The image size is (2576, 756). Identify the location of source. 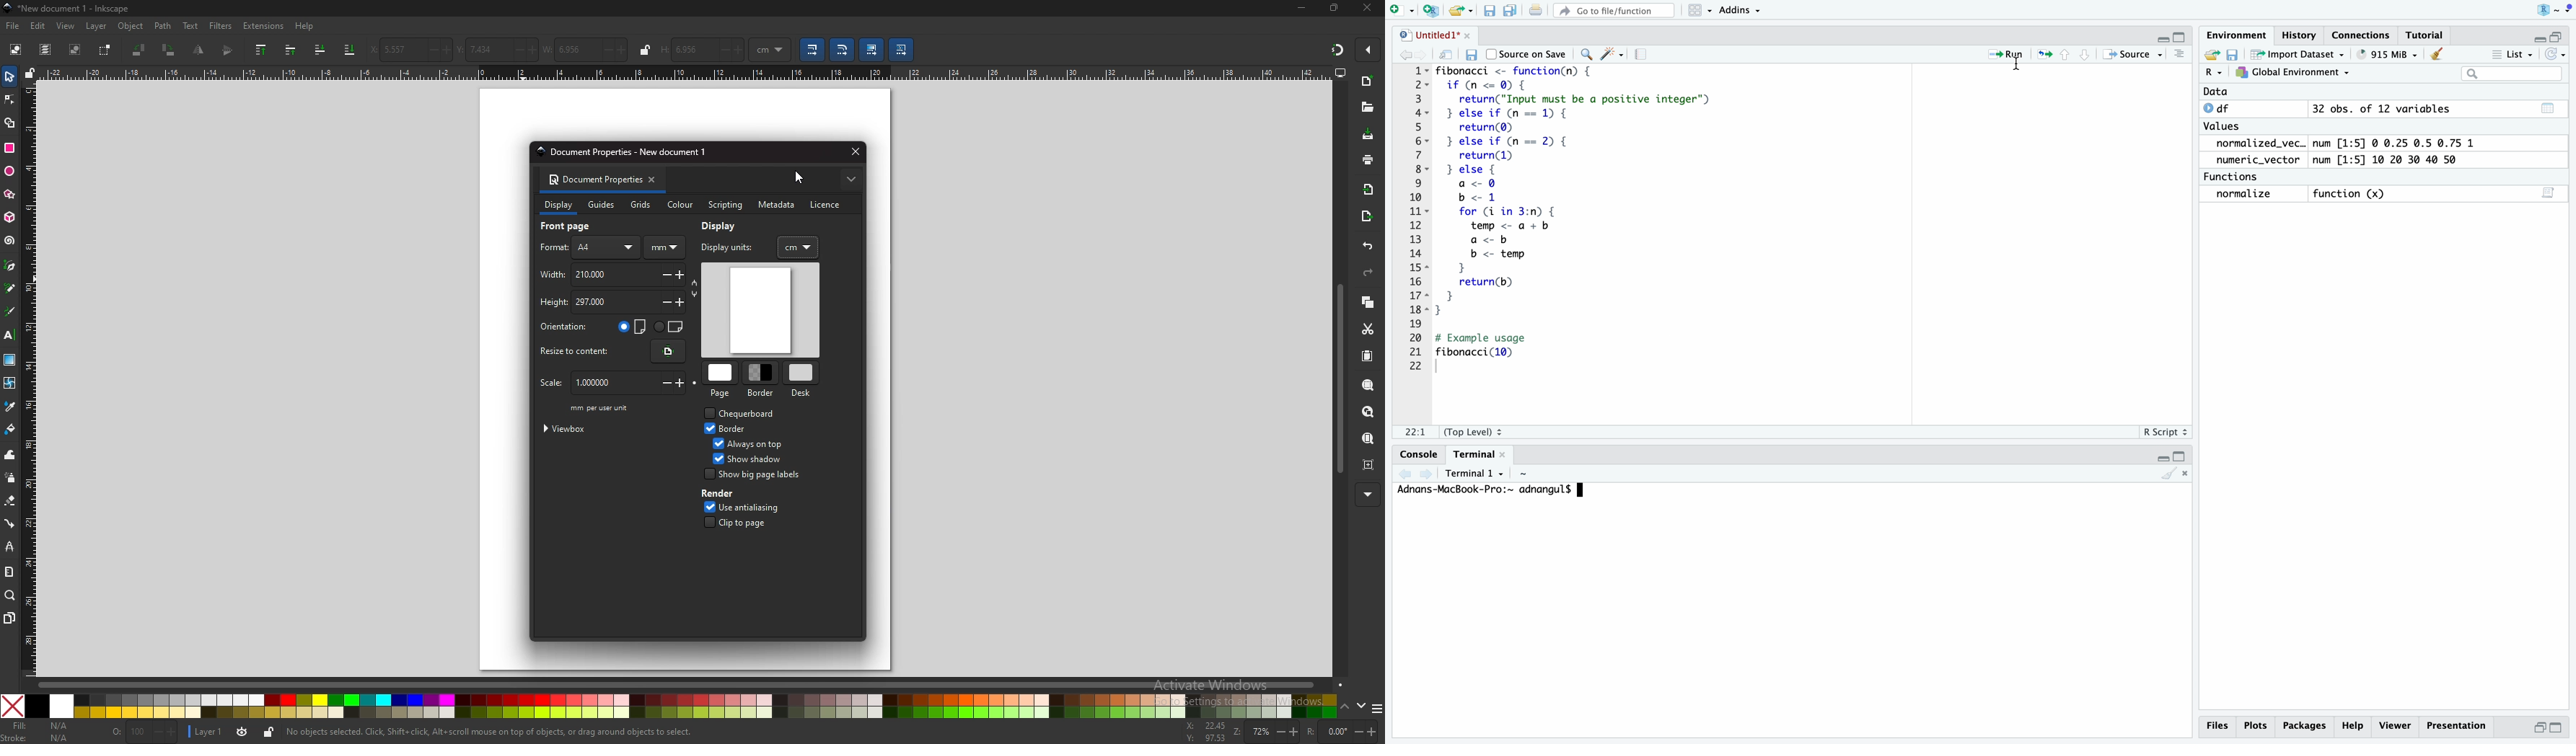
(2132, 54).